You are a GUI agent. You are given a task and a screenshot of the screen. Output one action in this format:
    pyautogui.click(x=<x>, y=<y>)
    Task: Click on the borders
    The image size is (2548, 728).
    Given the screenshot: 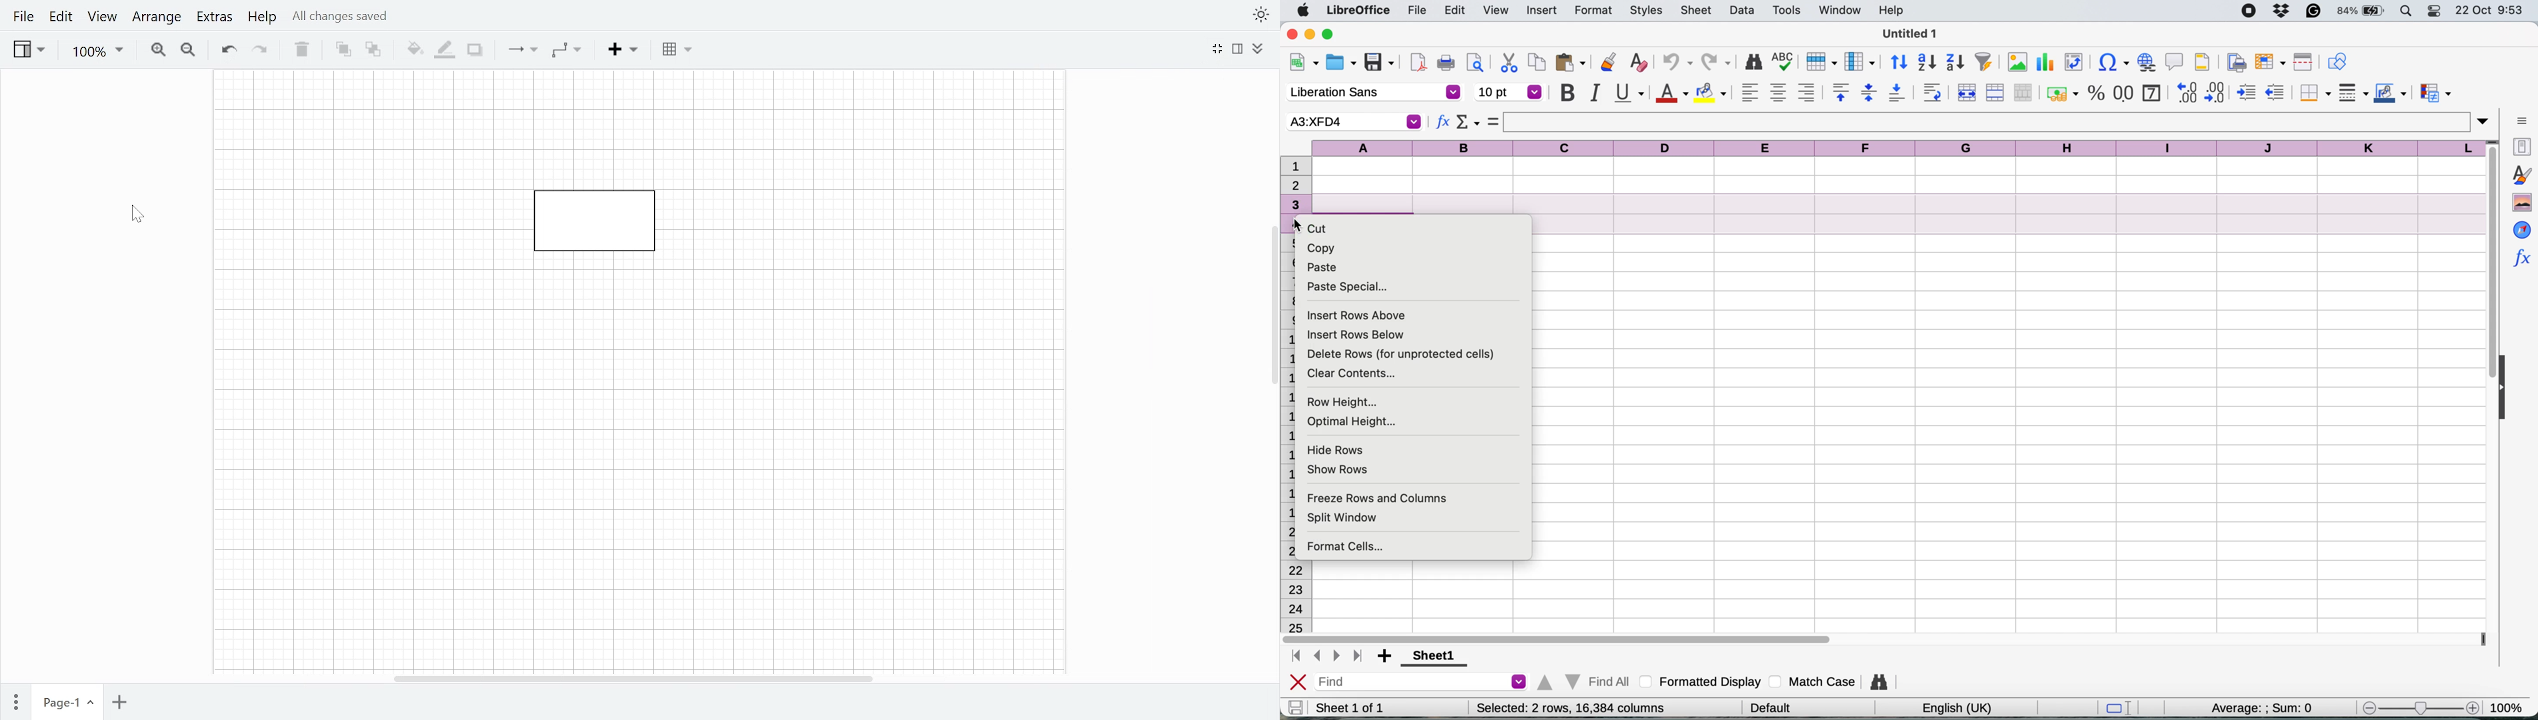 What is the action you would take?
    pyautogui.click(x=2314, y=93)
    